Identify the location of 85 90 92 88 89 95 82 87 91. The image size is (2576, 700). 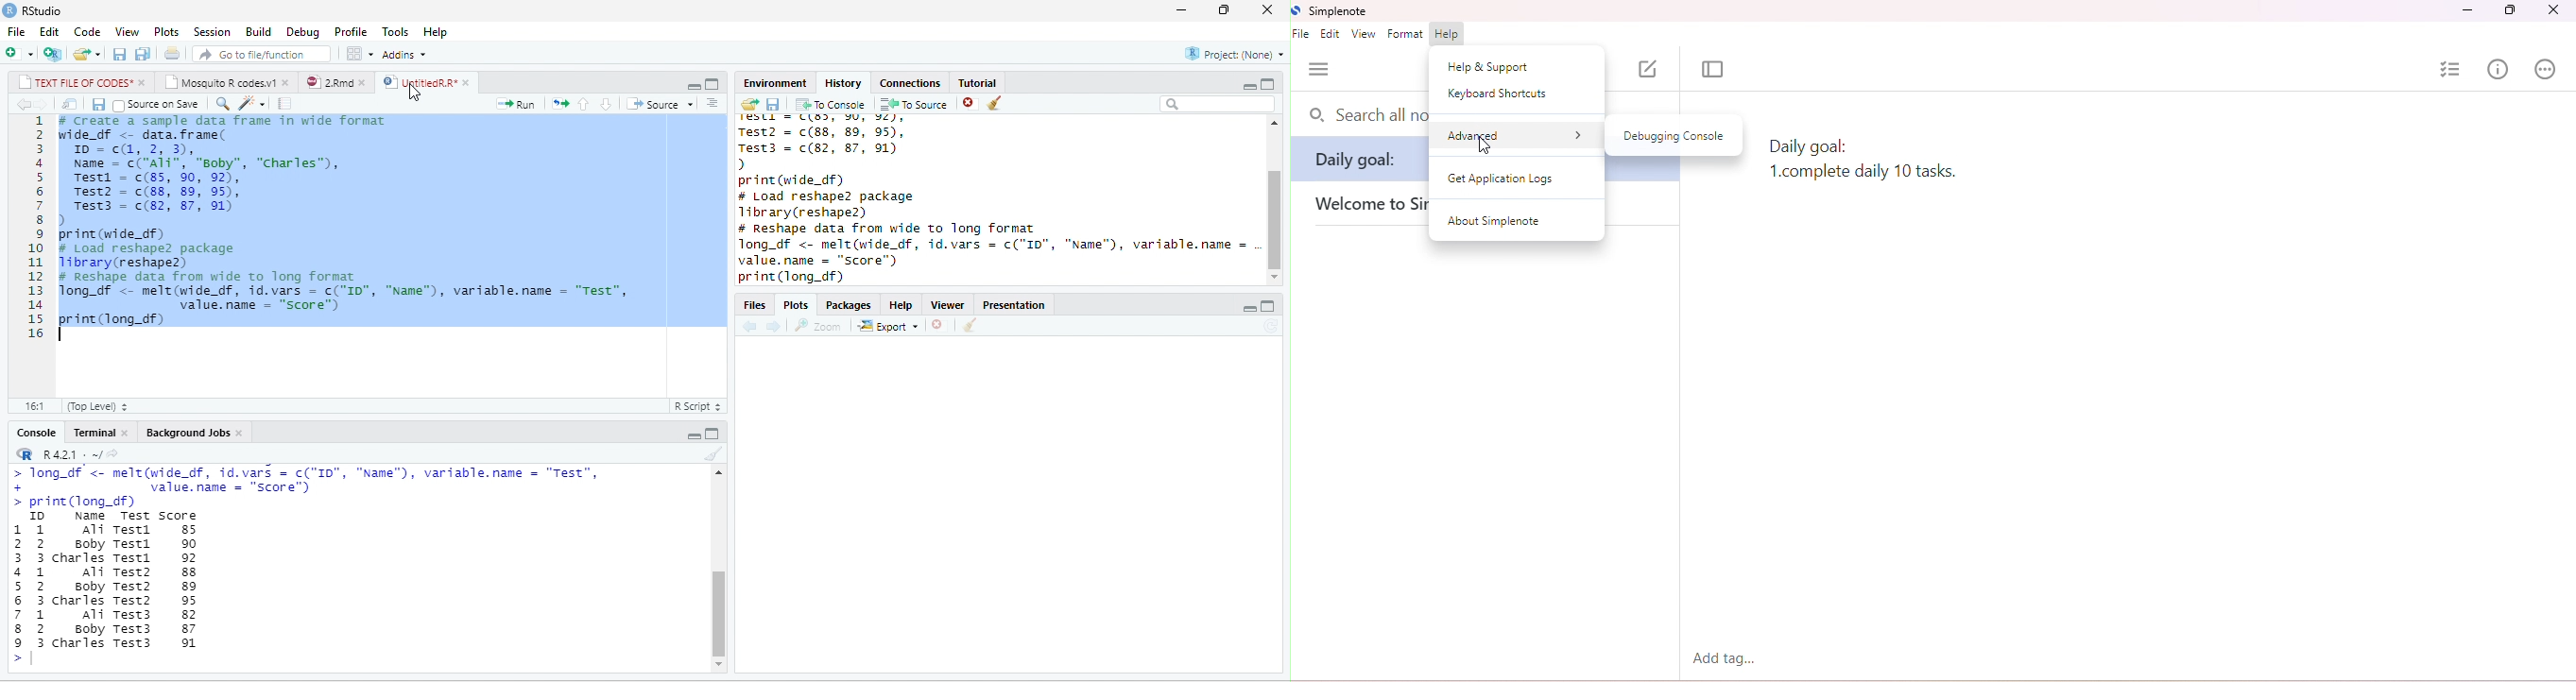
(190, 587).